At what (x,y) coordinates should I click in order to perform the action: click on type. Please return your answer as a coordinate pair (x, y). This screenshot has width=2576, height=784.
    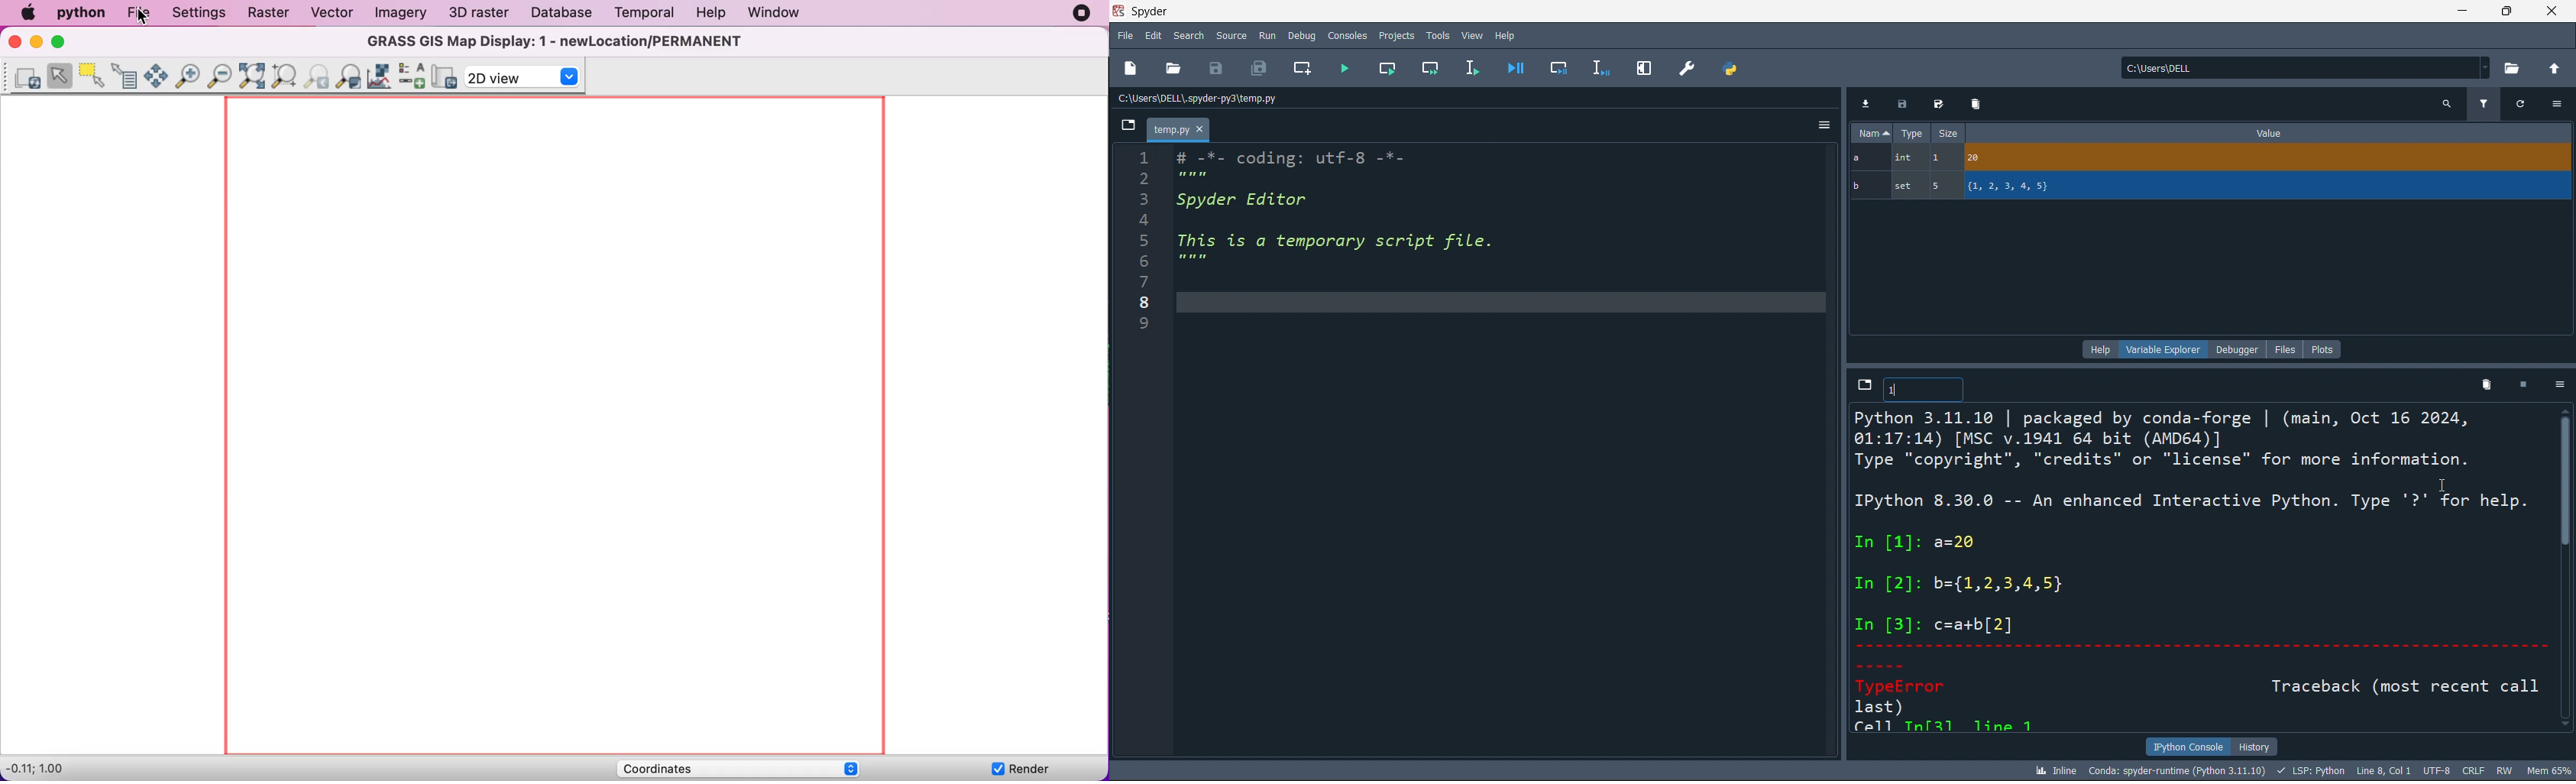
    Looking at the image, I should click on (1912, 134).